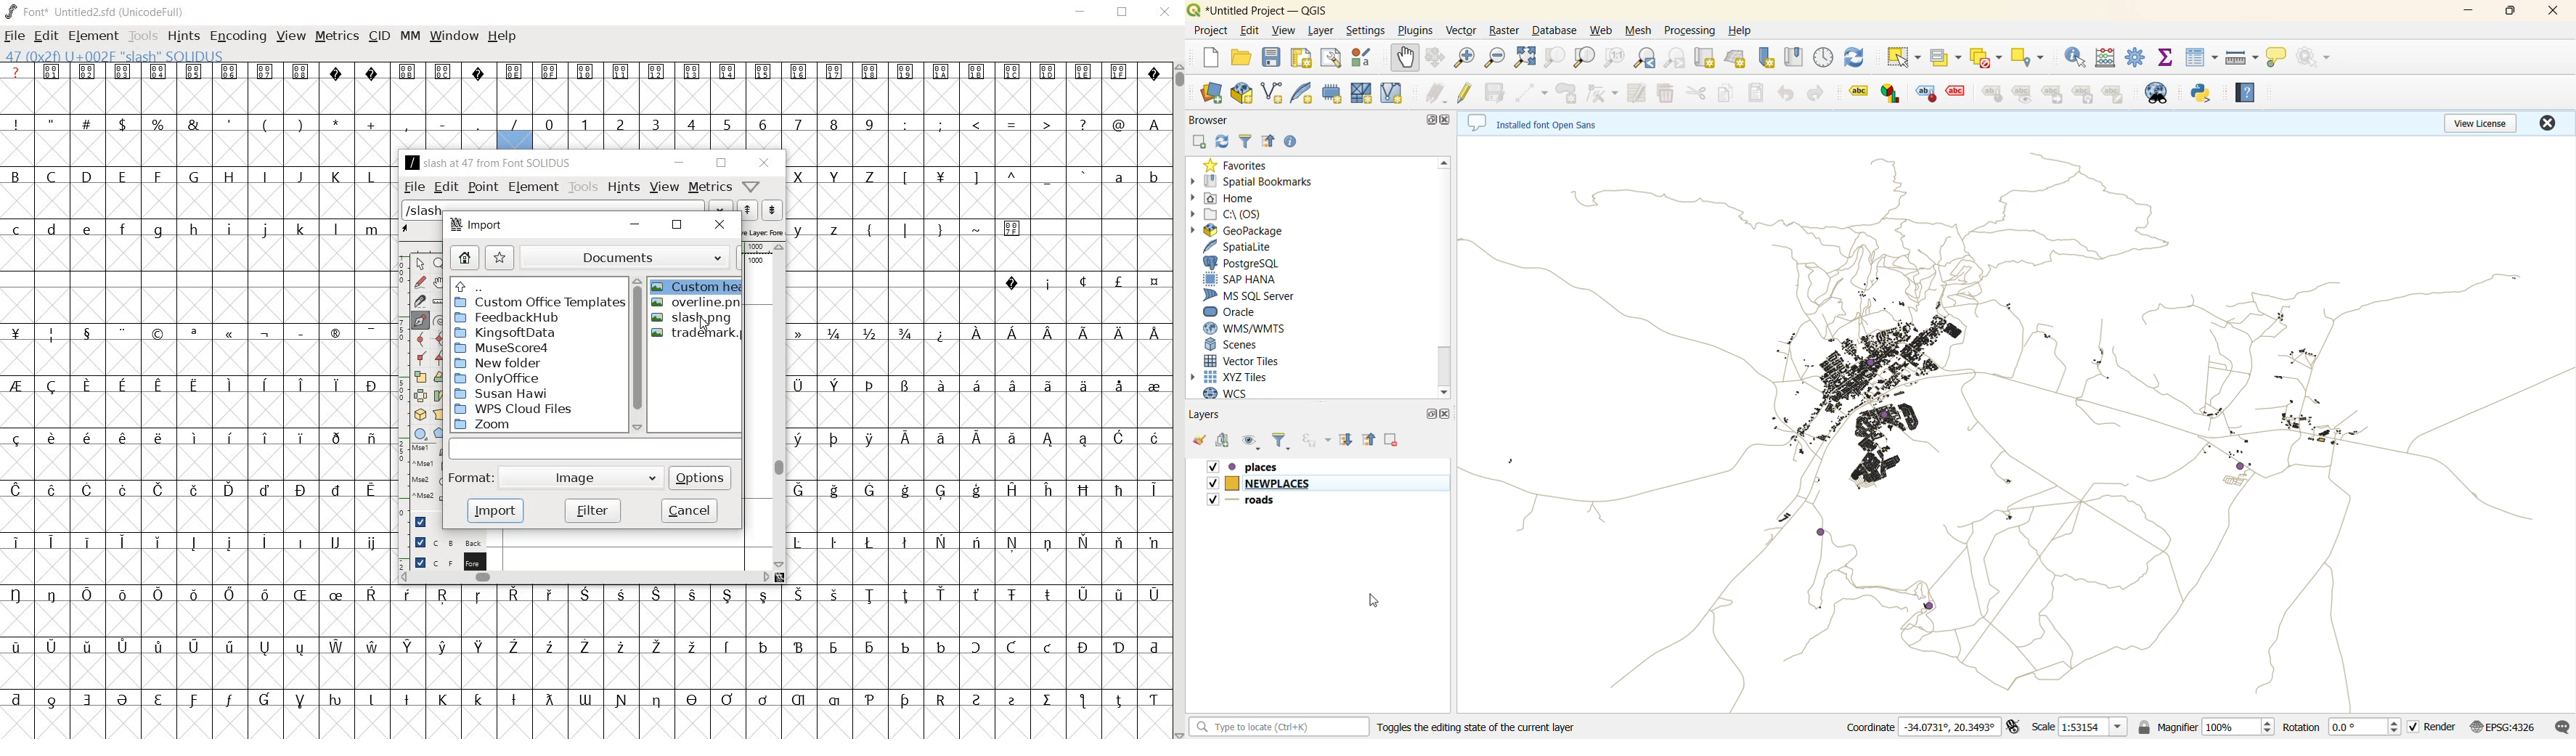 The image size is (2576, 756). Describe the element at coordinates (184, 37) in the screenshot. I see `HINTS` at that location.